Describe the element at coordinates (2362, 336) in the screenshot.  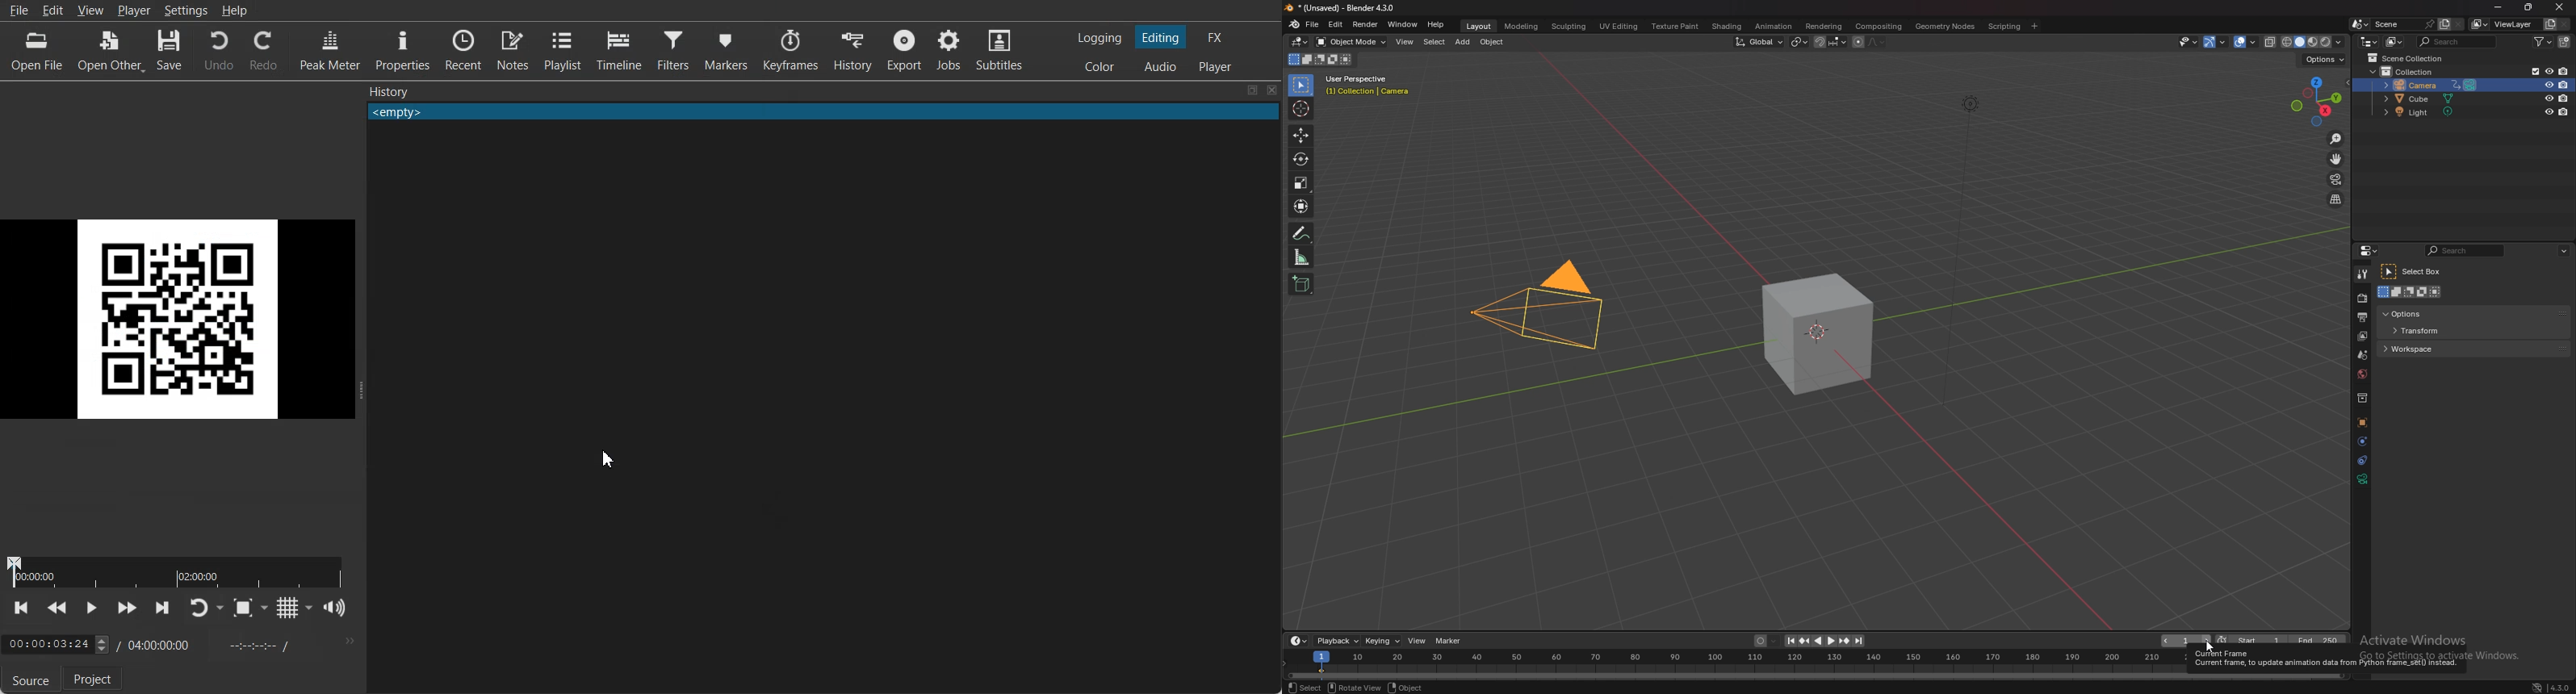
I see `layer` at that location.